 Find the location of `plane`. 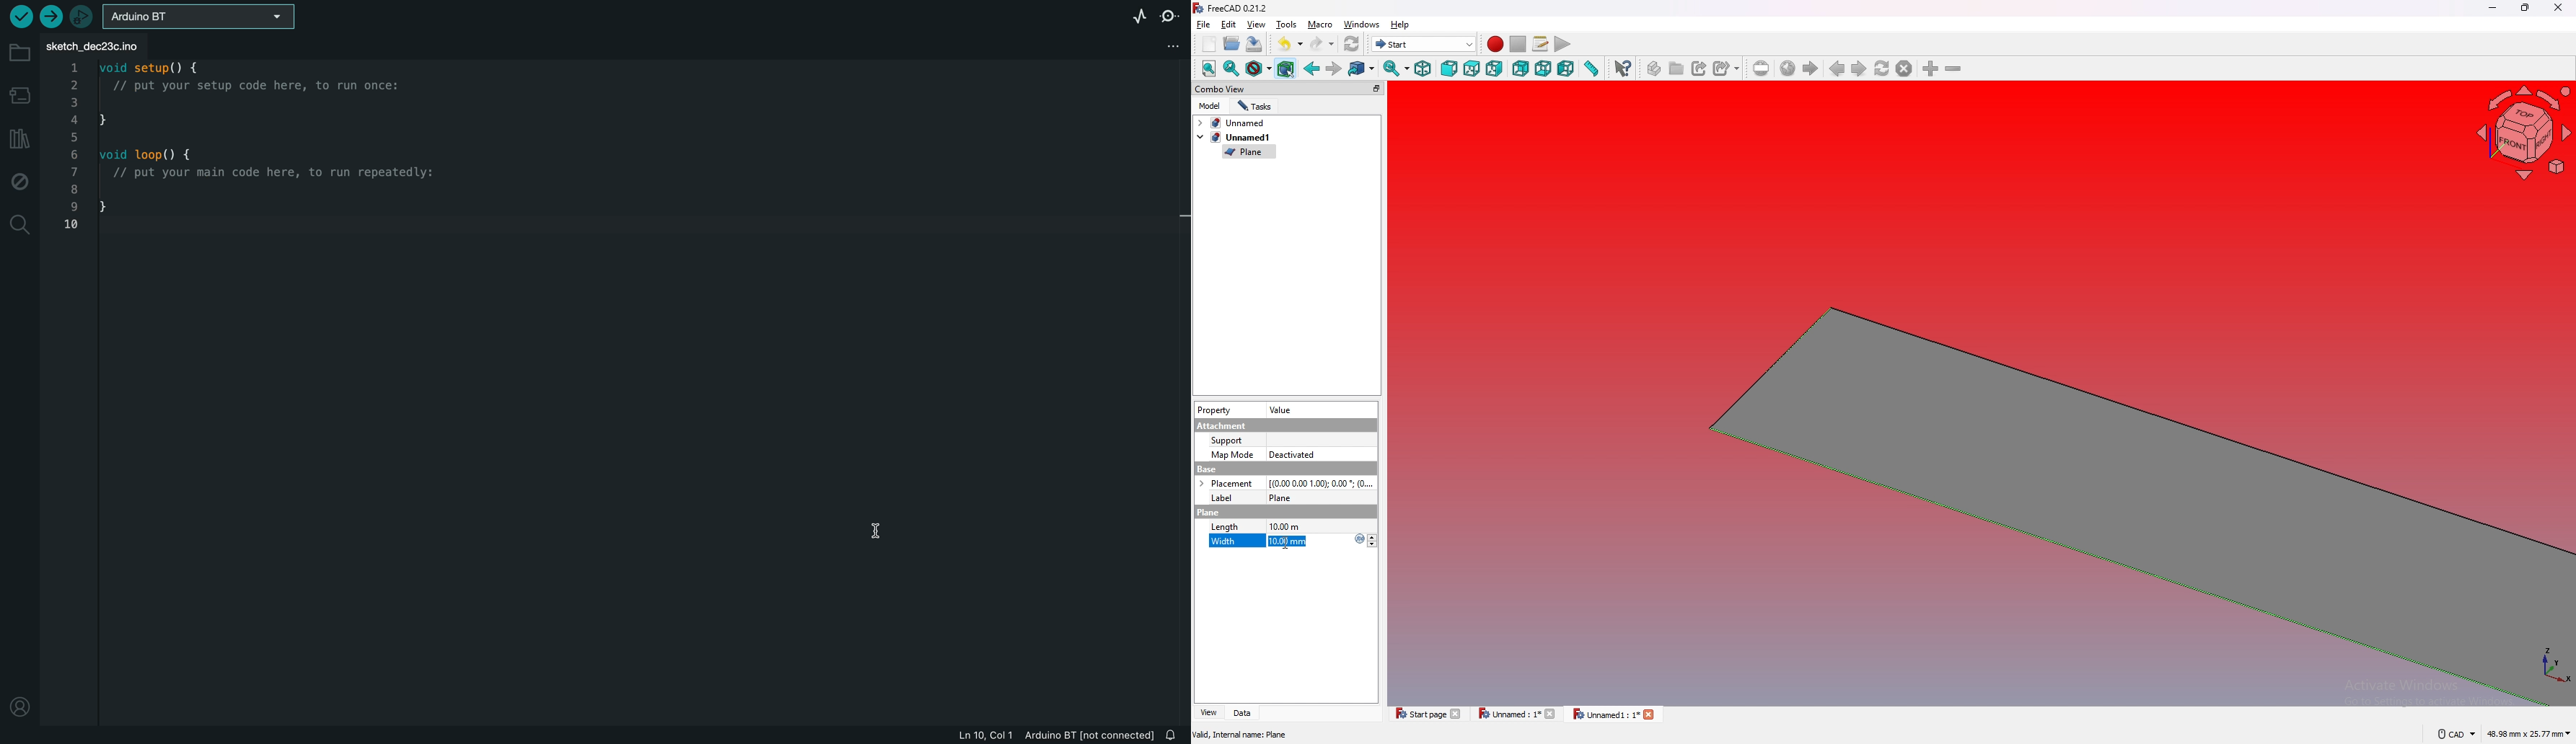

plane is located at coordinates (1249, 152).